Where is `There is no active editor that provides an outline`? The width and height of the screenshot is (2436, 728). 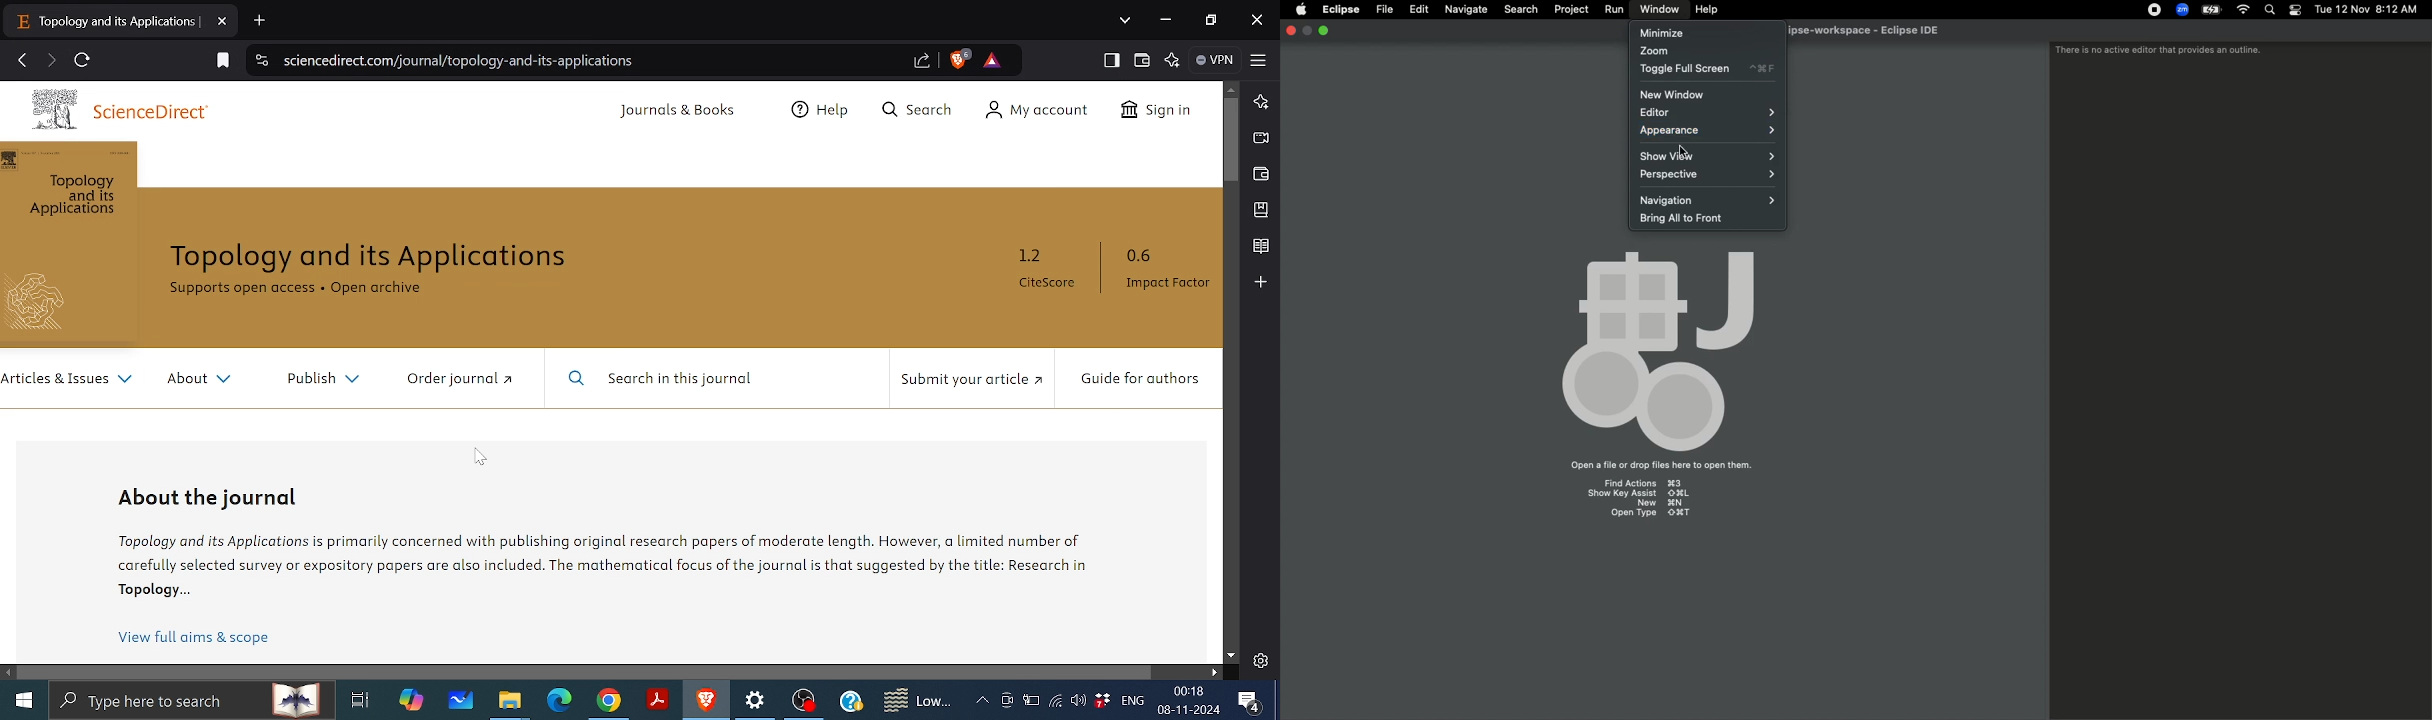
There is no active editor that provides an outline is located at coordinates (2158, 51).